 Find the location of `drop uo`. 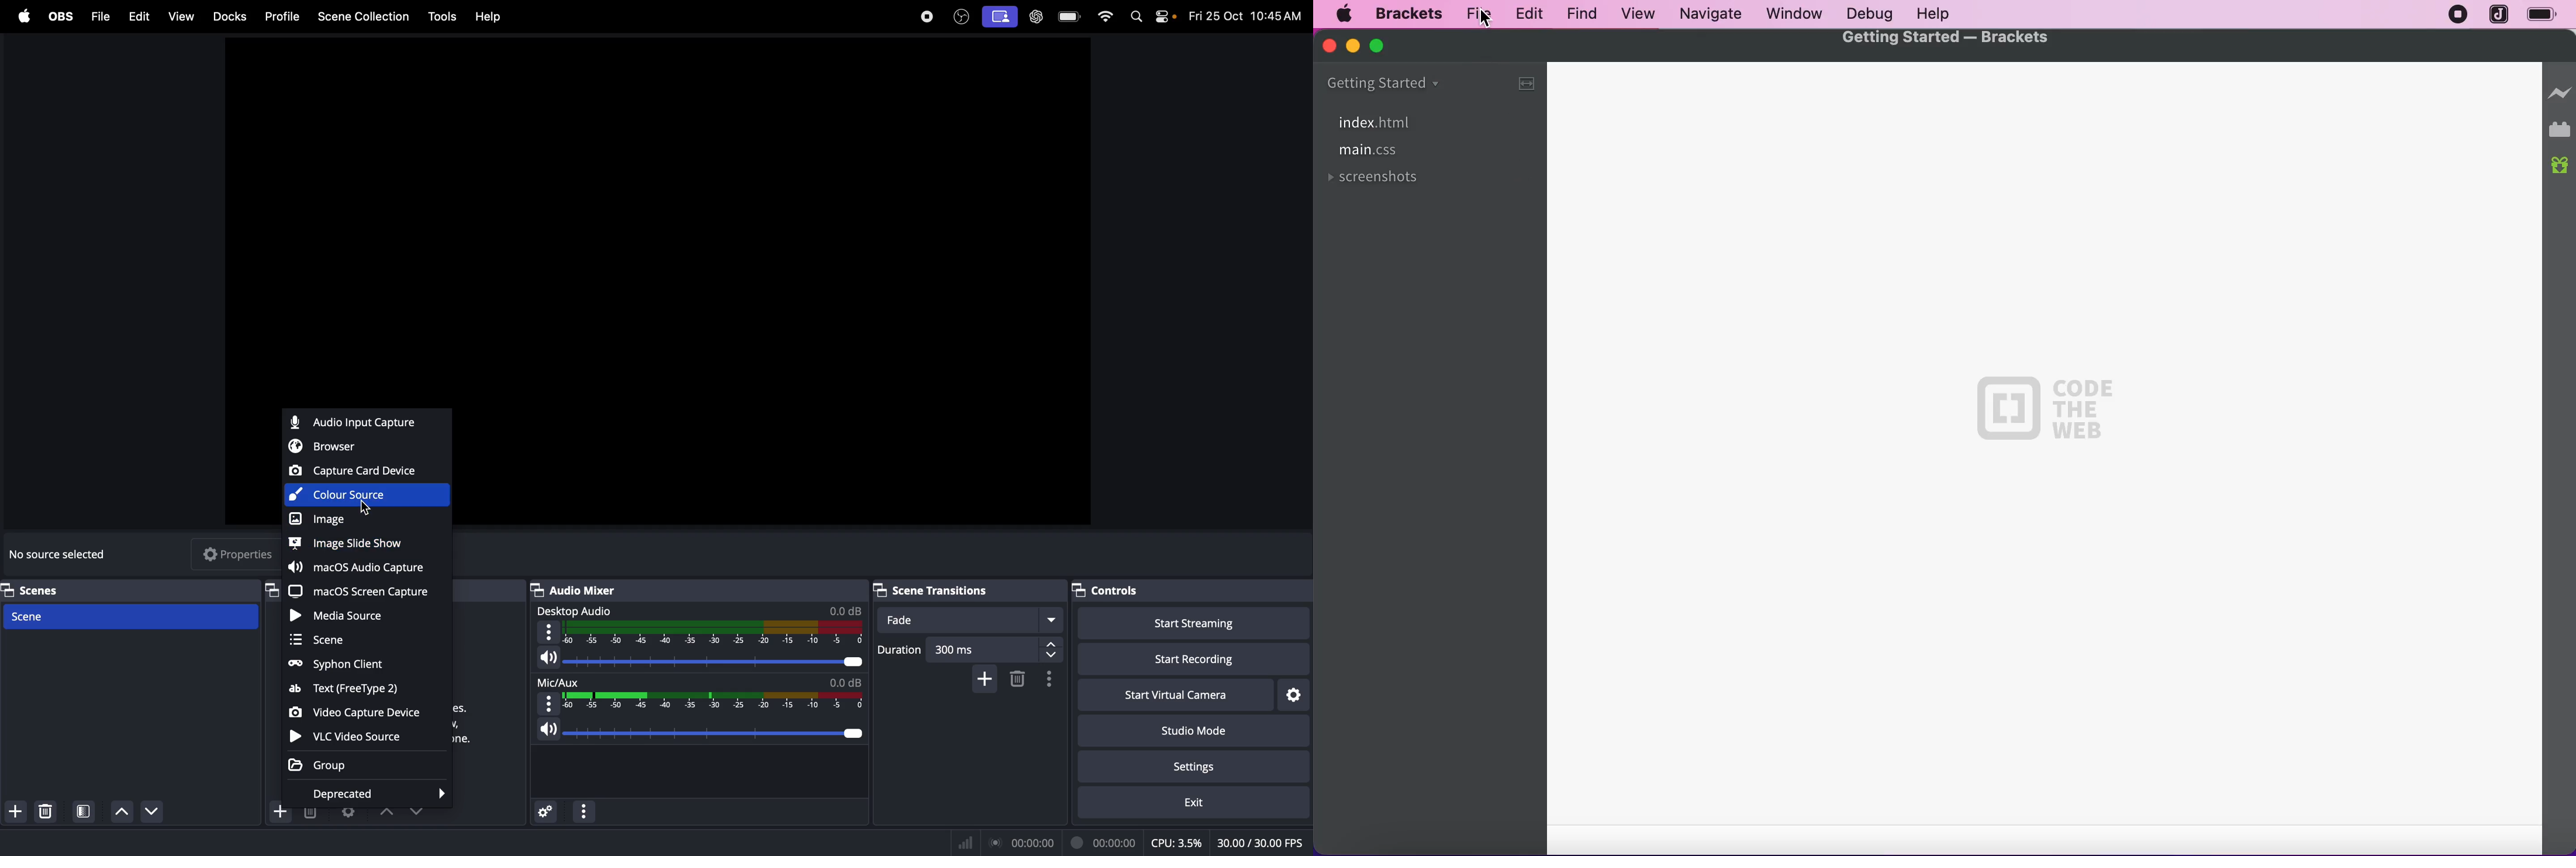

drop uo is located at coordinates (388, 813).